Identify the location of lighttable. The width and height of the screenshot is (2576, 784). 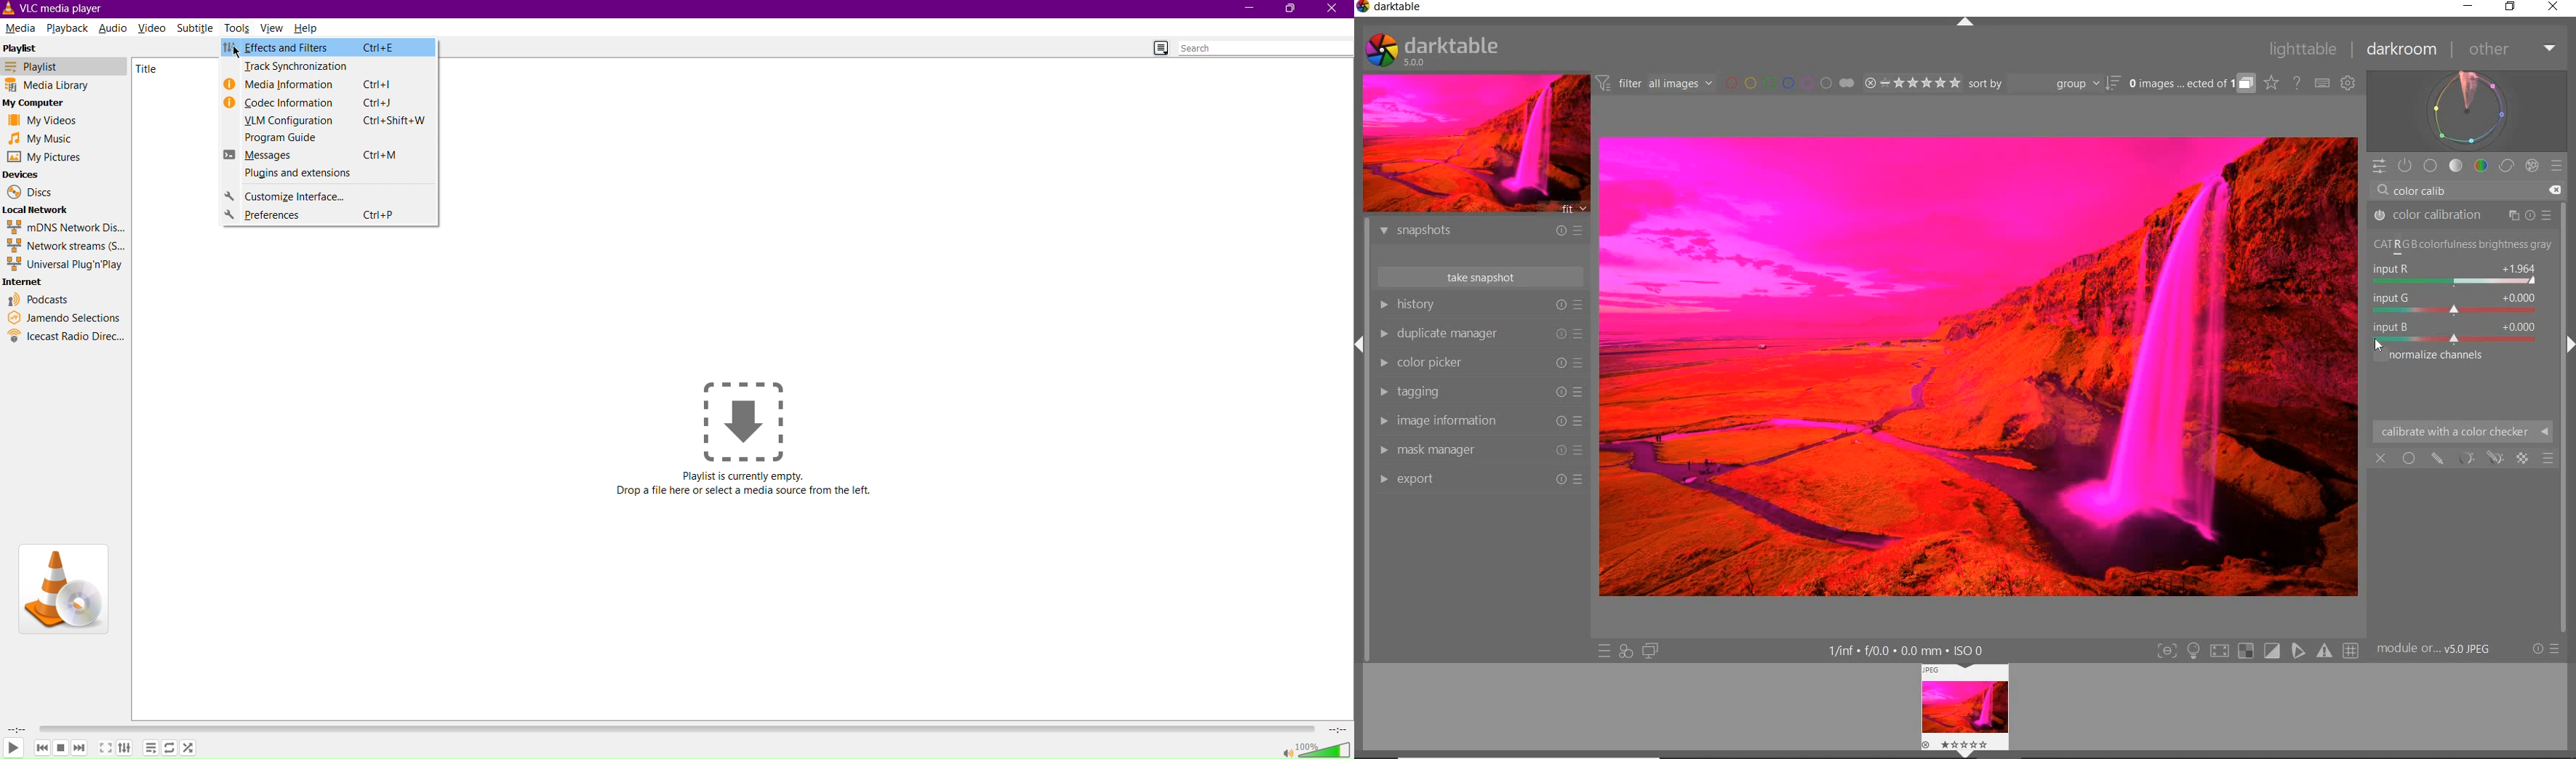
(2307, 49).